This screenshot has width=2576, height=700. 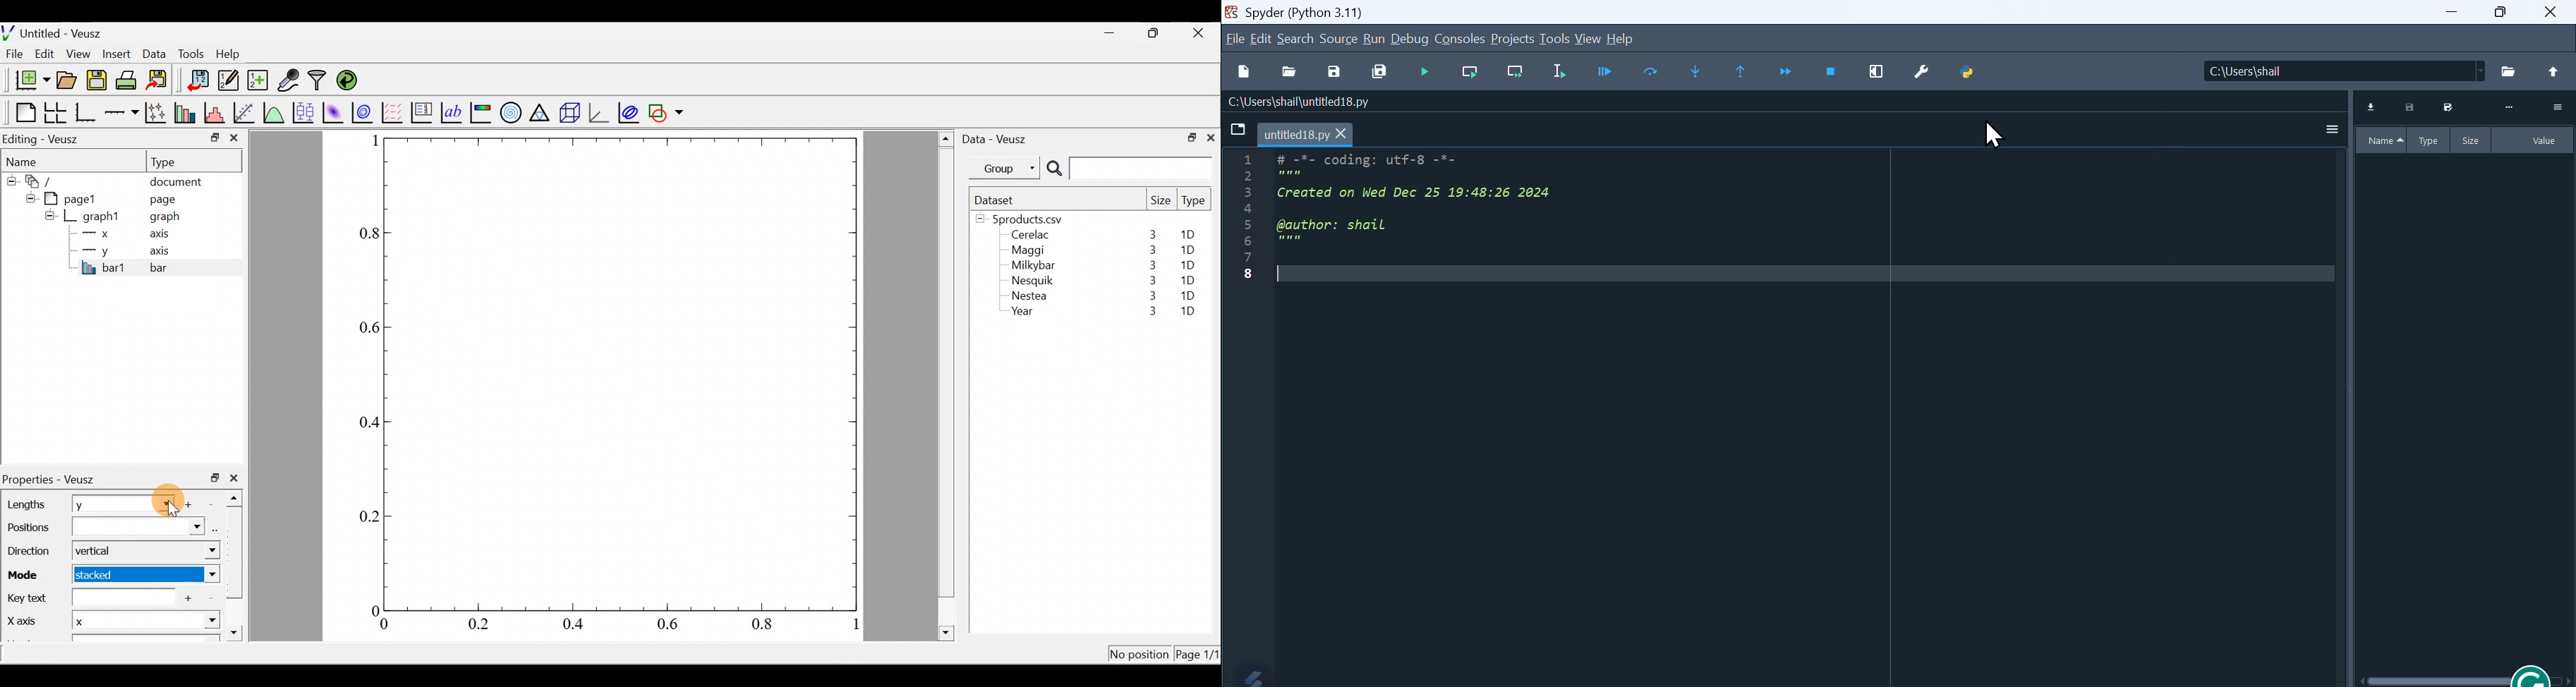 I want to click on hide, so click(x=28, y=197).